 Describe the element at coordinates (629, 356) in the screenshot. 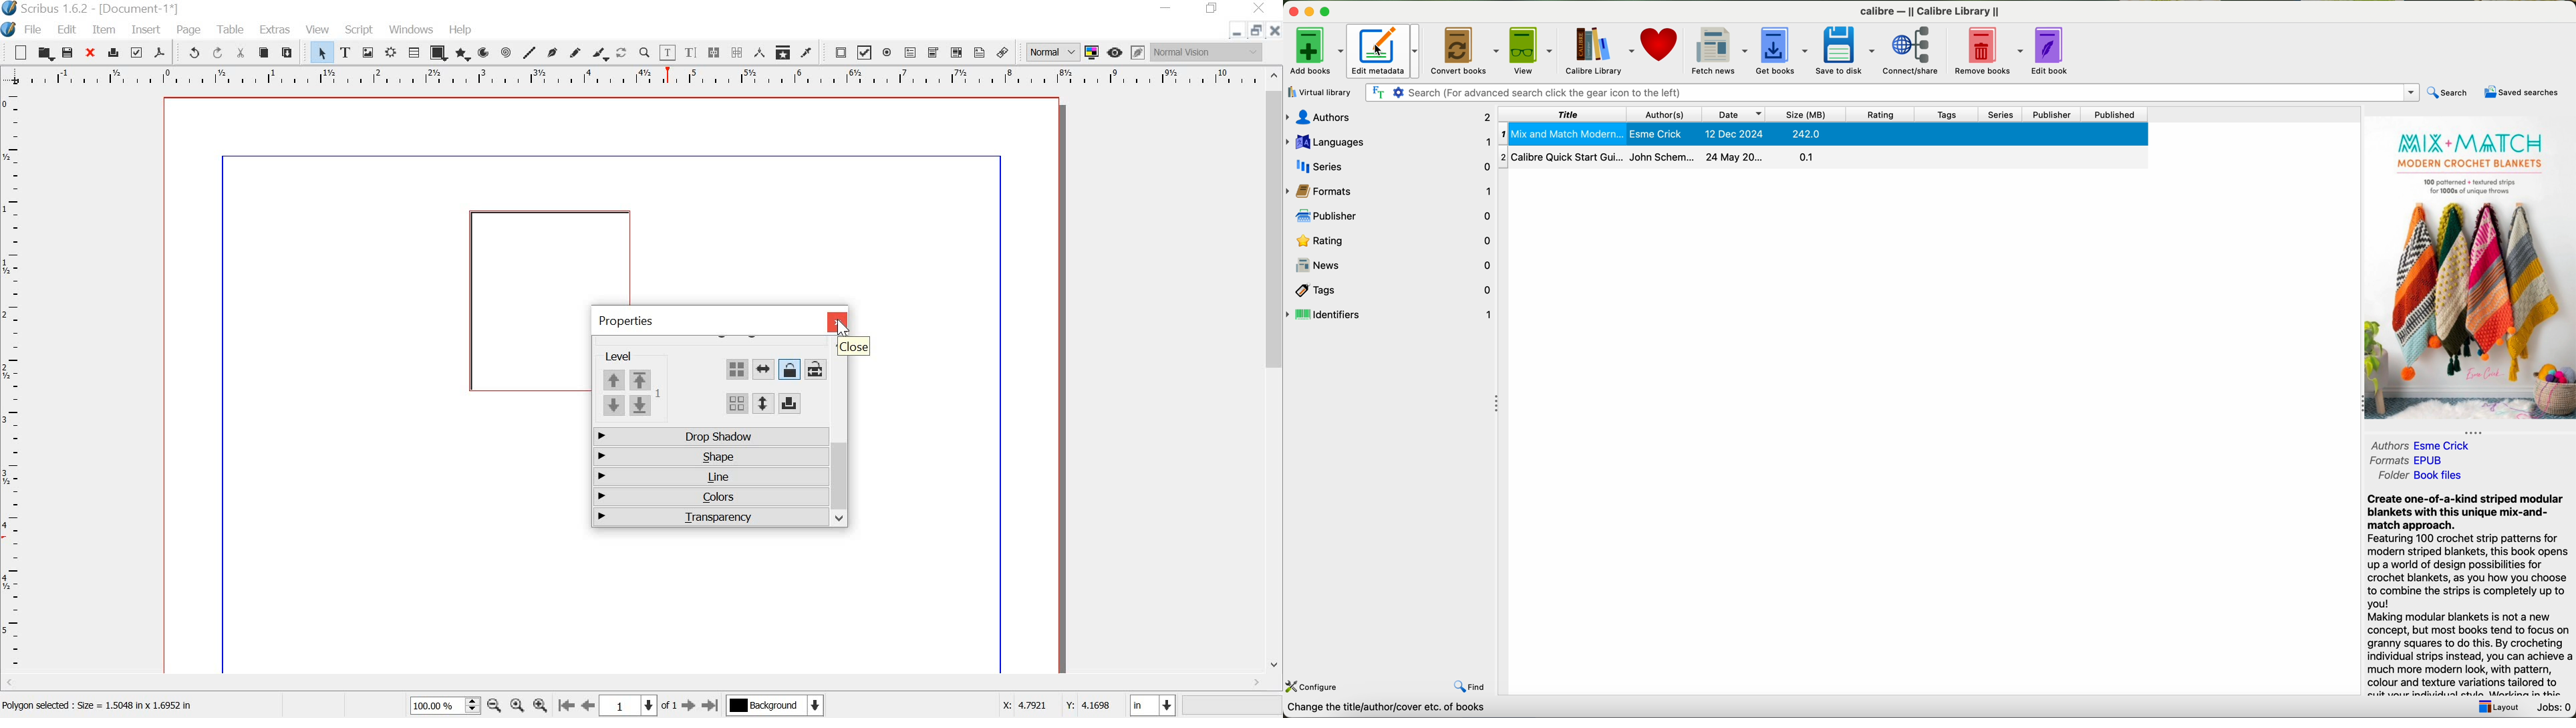

I see `Level` at that location.